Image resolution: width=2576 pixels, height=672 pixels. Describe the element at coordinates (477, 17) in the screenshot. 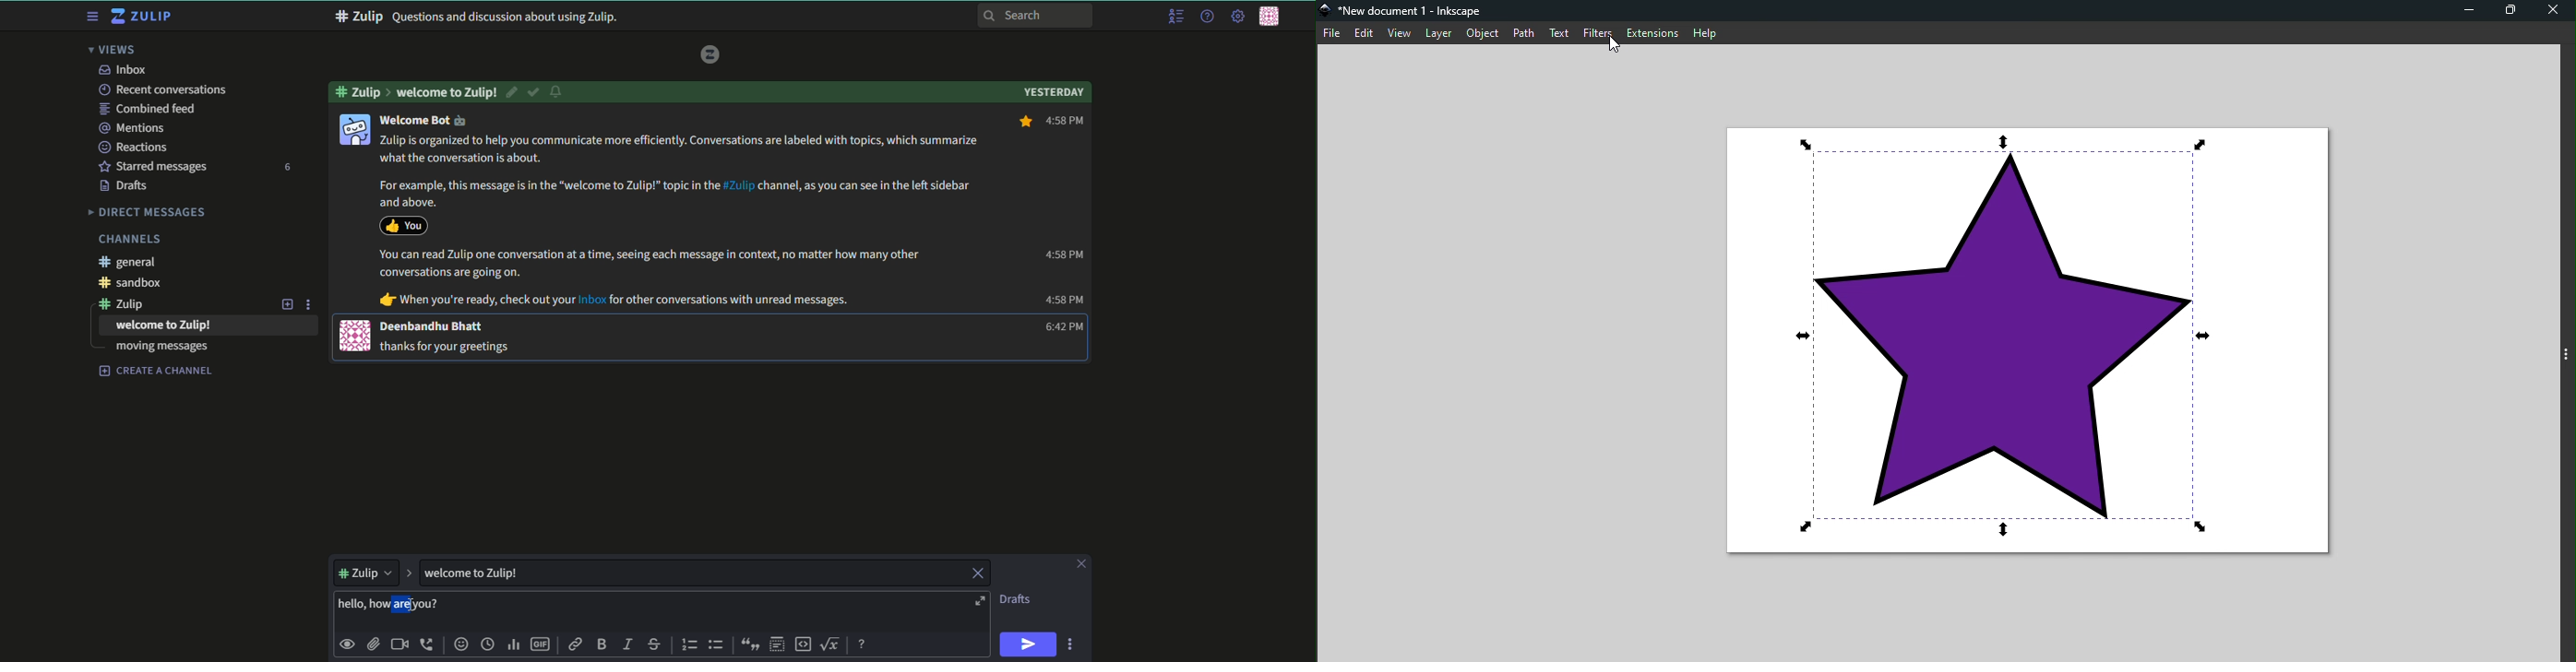

I see `# Zulip Questions and discussion about using Zulip.` at that location.